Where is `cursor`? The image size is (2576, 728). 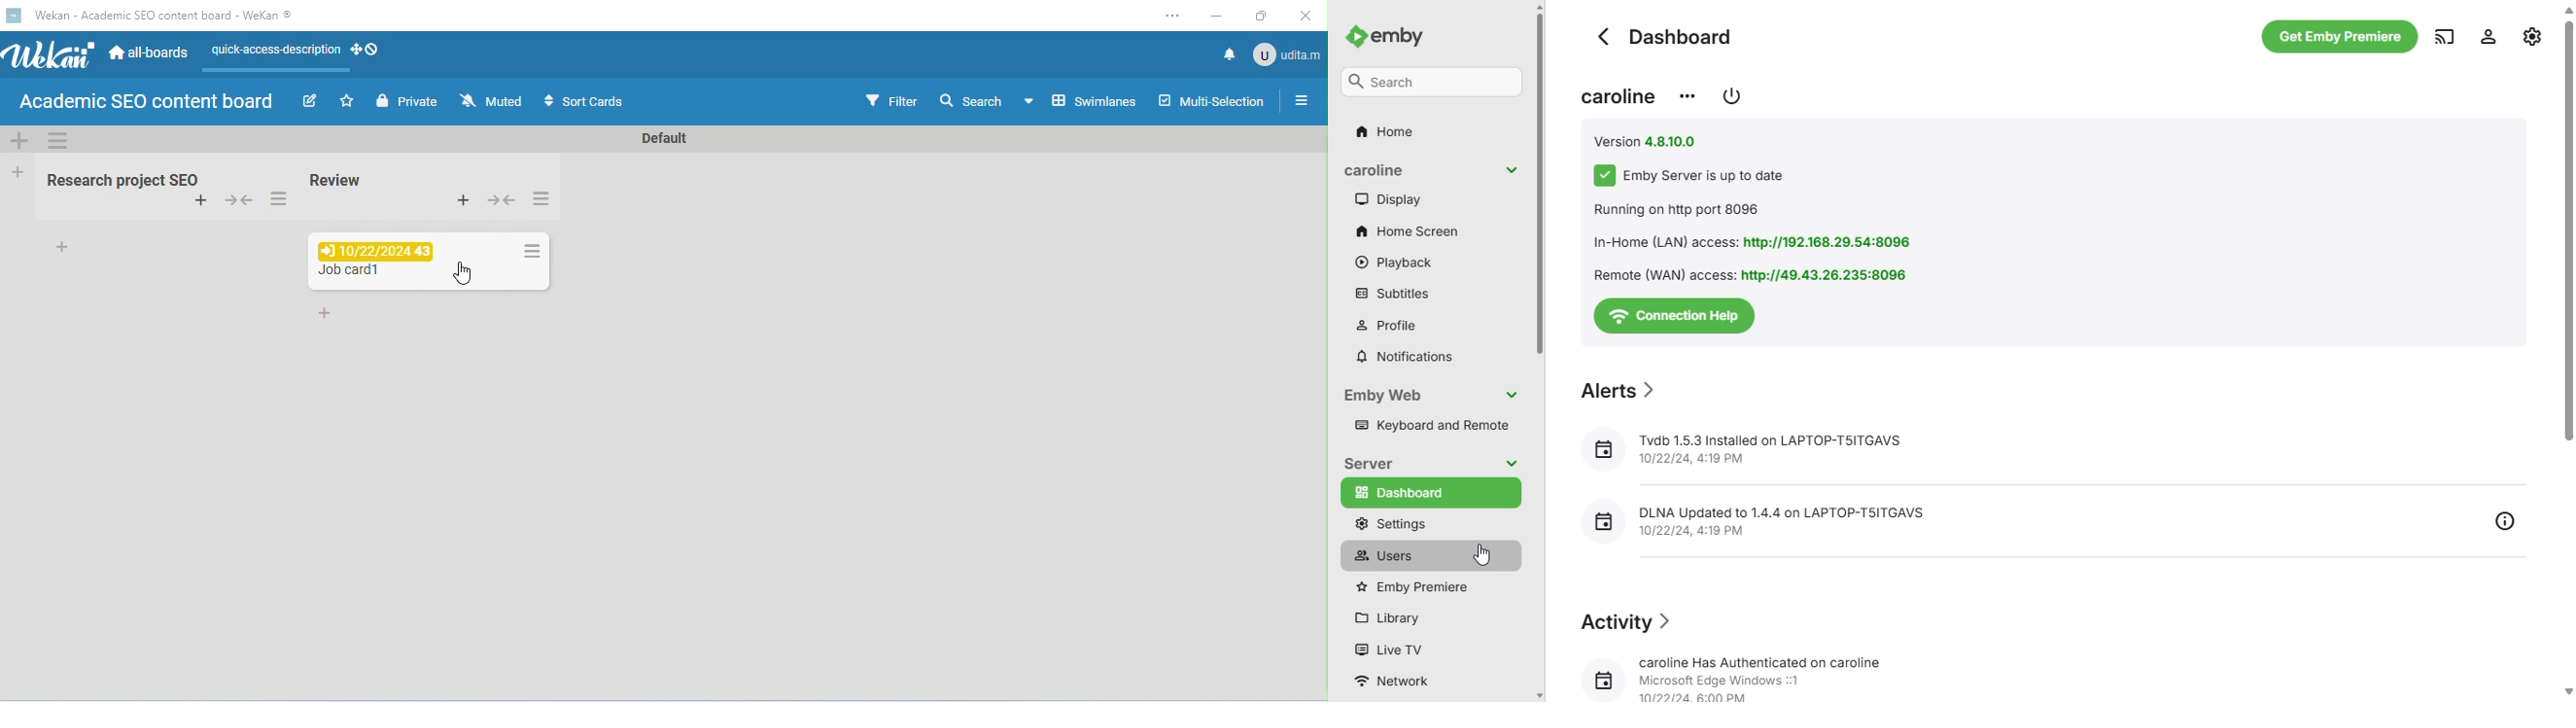 cursor is located at coordinates (1483, 555).